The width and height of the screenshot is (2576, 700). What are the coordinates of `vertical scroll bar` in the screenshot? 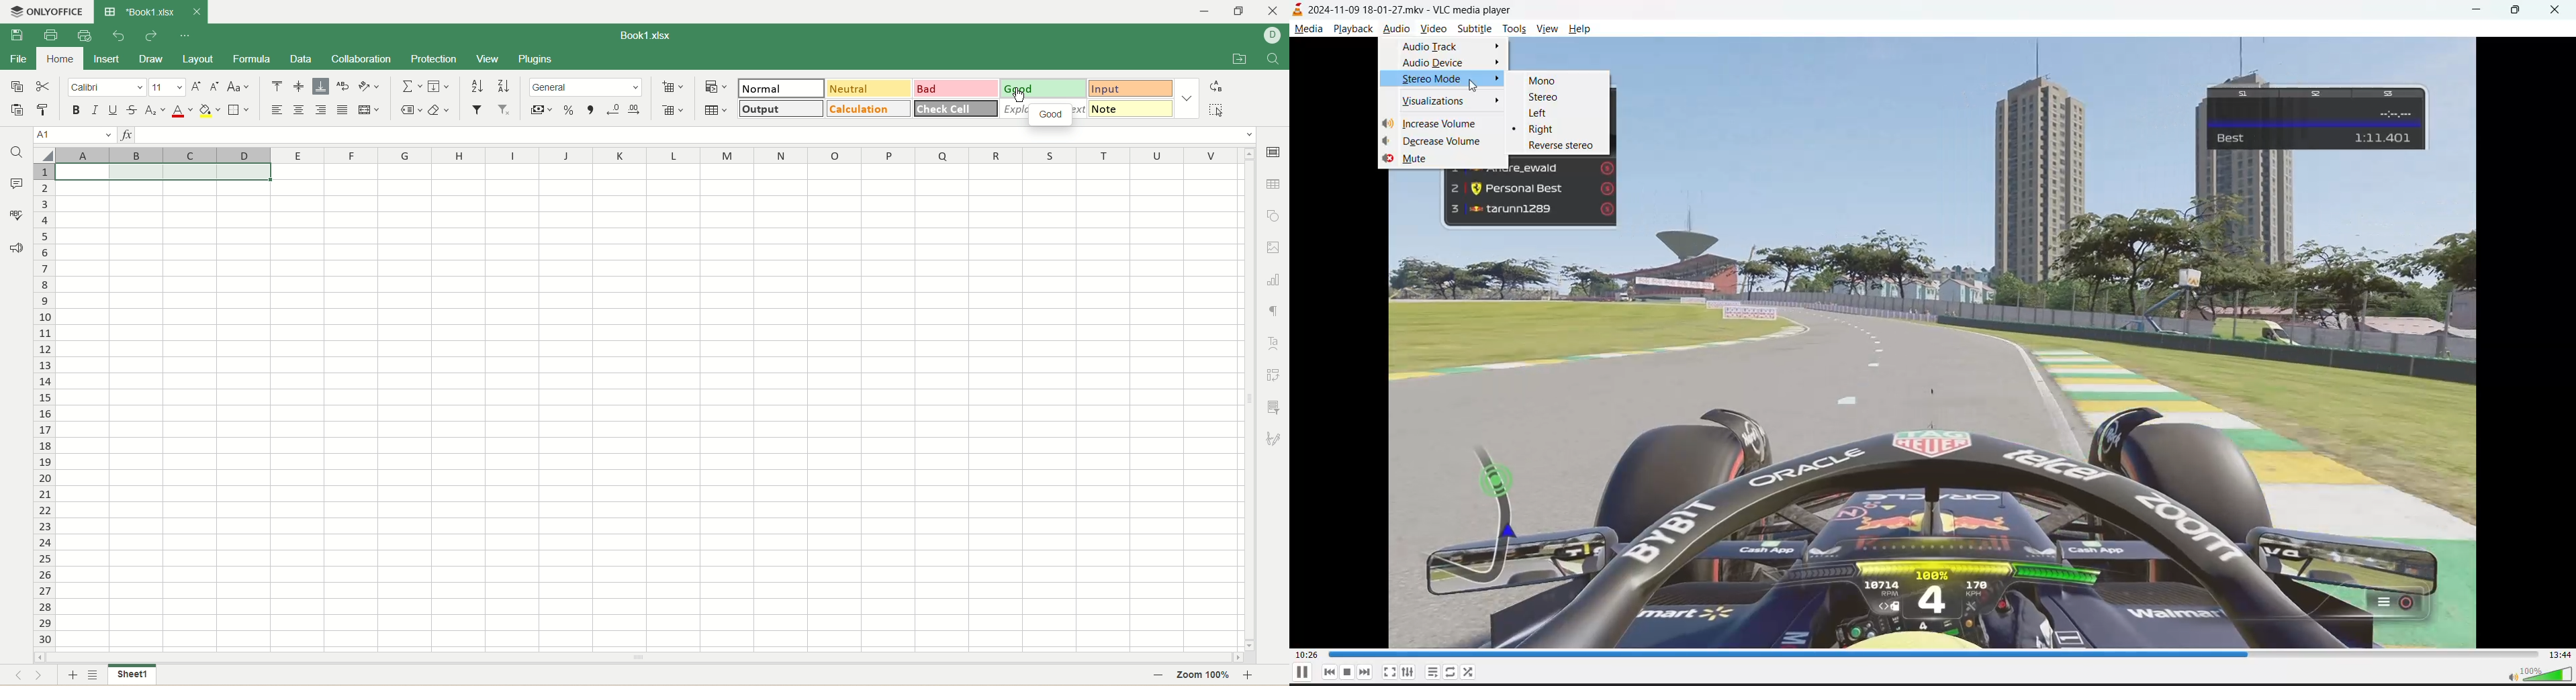 It's located at (1248, 398).